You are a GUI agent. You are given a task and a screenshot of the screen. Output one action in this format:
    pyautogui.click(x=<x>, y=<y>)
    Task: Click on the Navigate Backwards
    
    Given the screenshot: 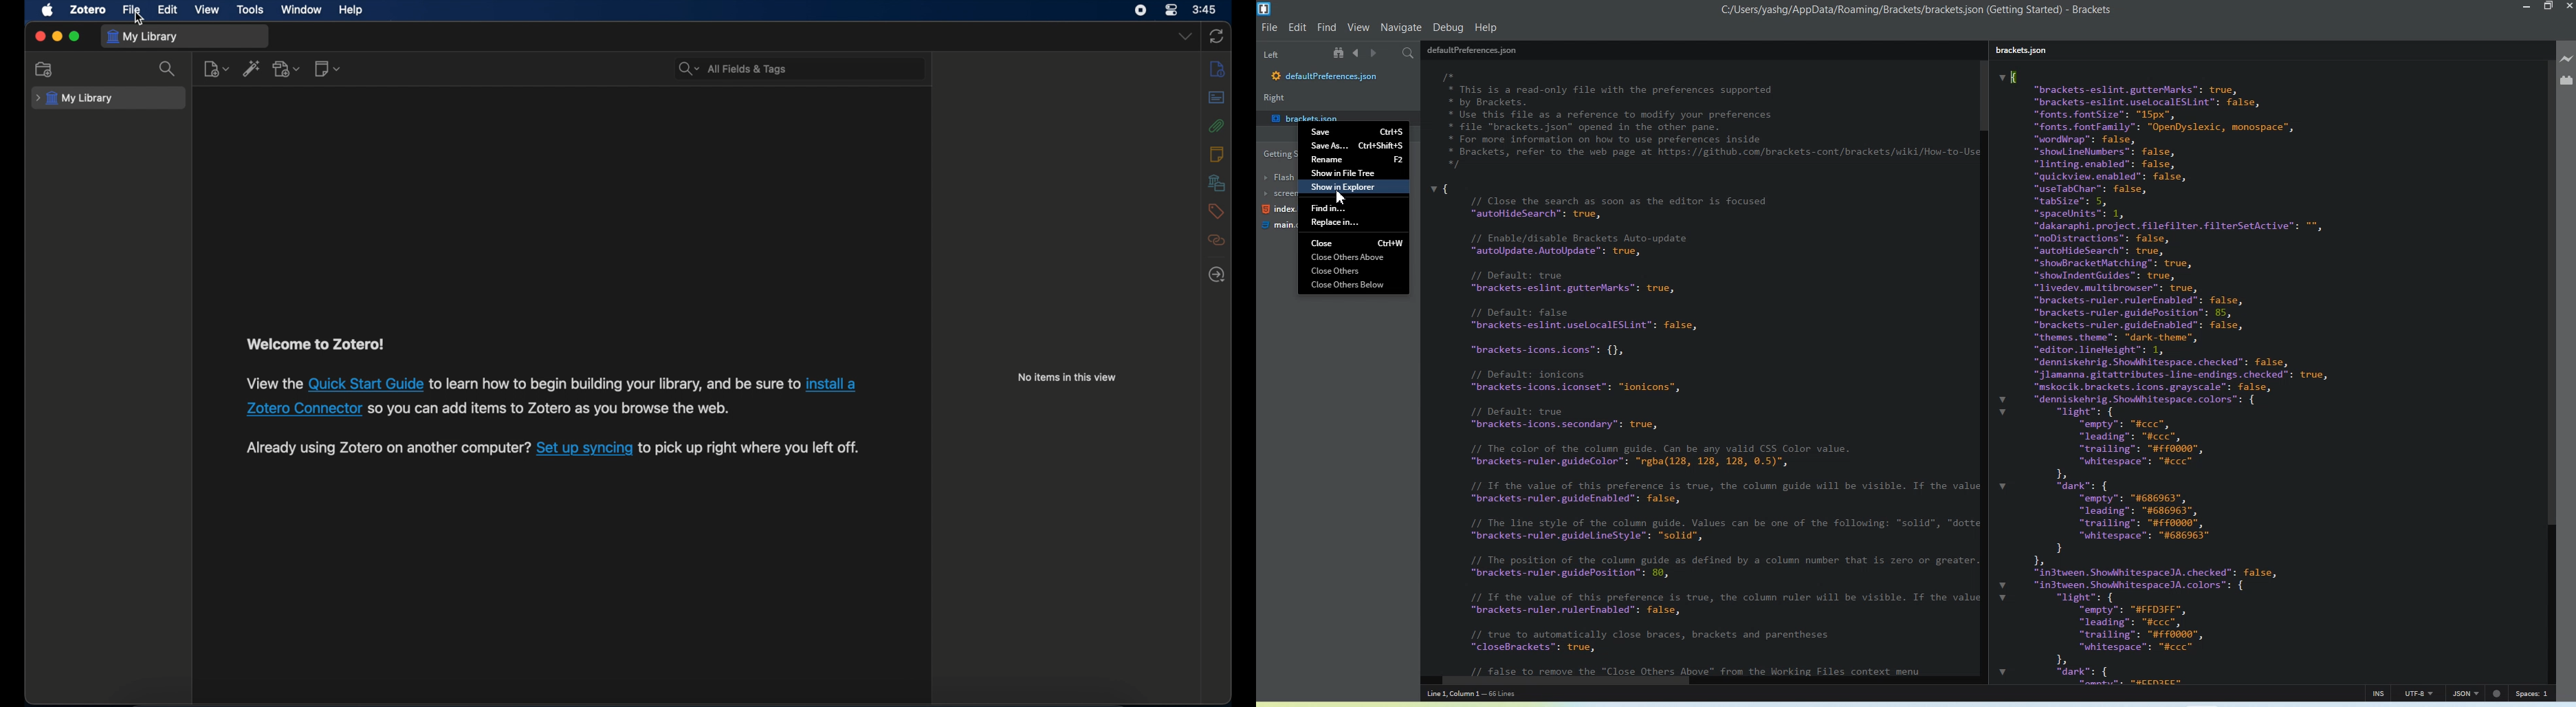 What is the action you would take?
    pyautogui.click(x=1358, y=53)
    